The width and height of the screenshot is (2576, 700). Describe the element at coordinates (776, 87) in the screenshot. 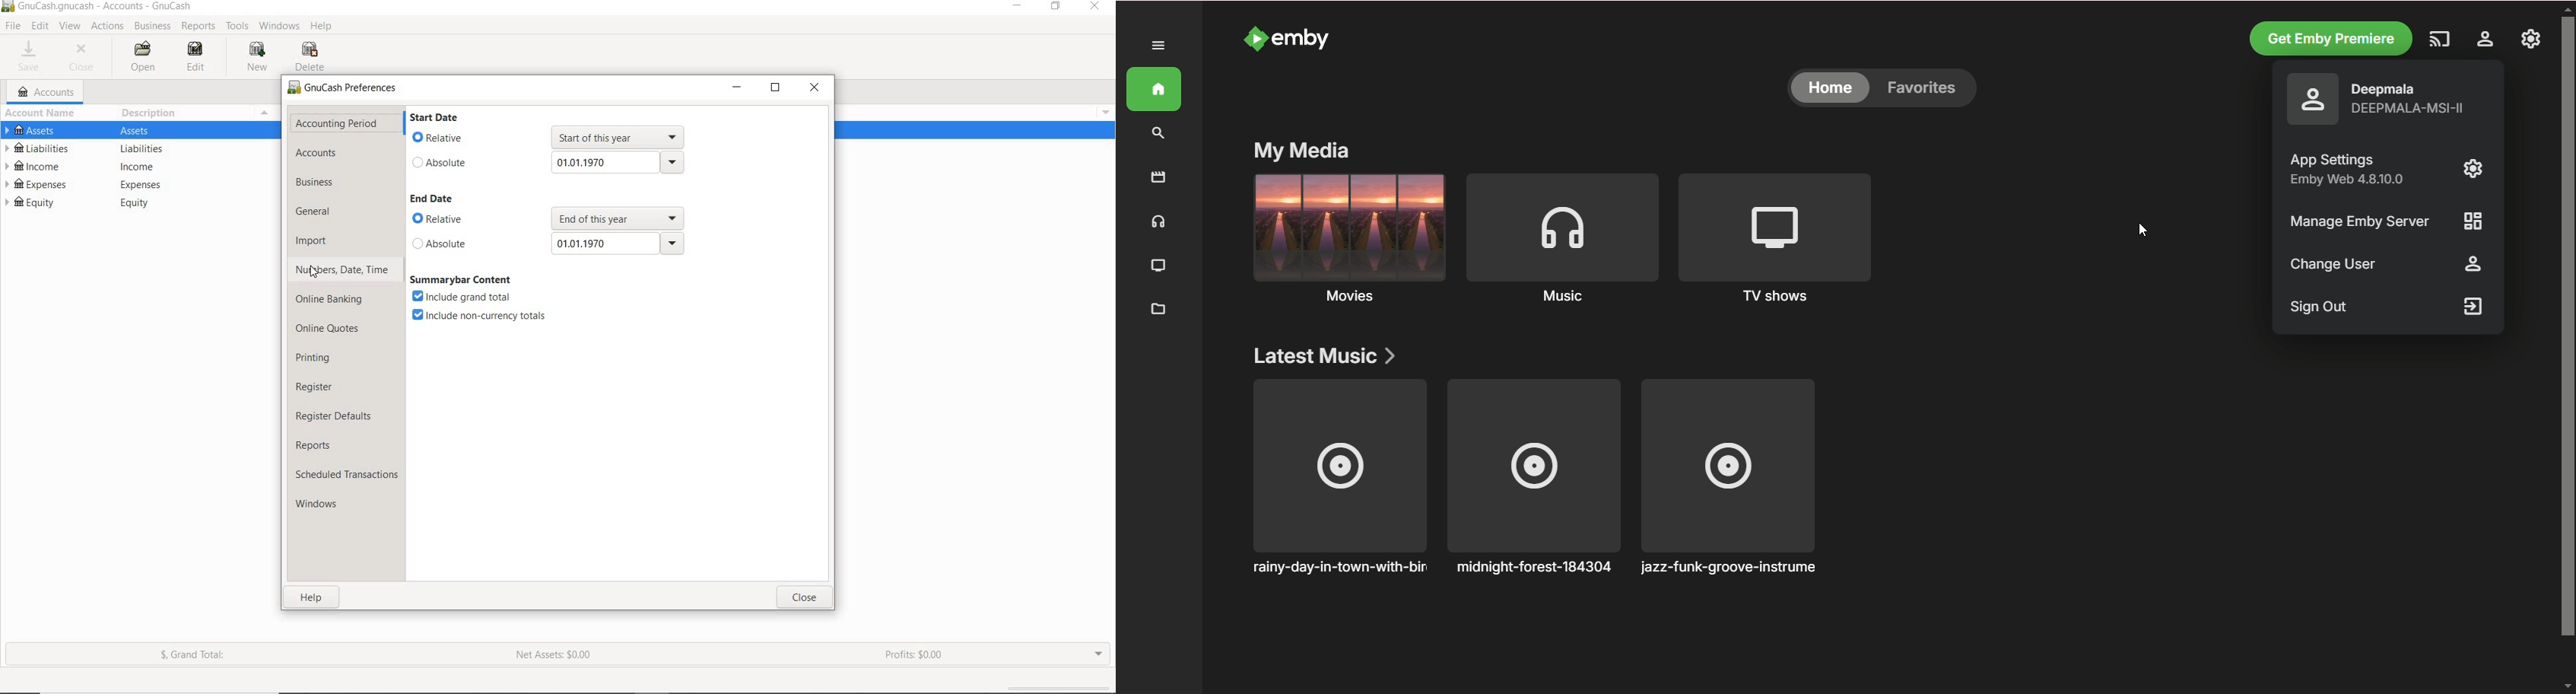

I see `ESTORE DOWN` at that location.